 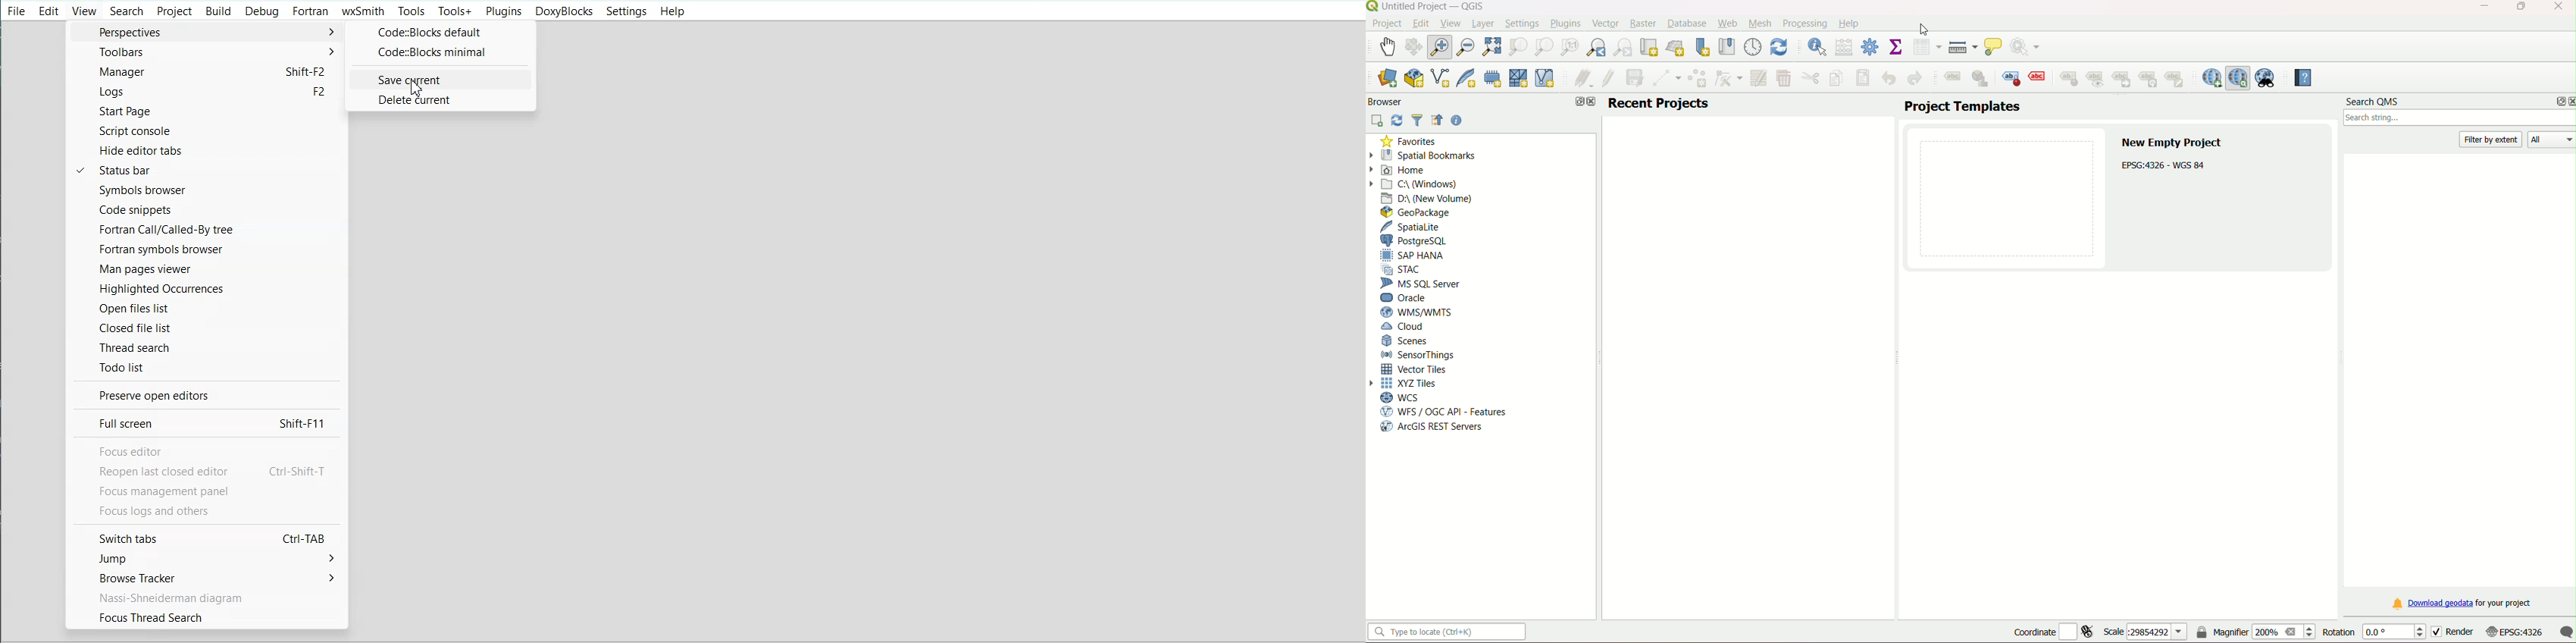 I want to click on Tools, so click(x=411, y=11).